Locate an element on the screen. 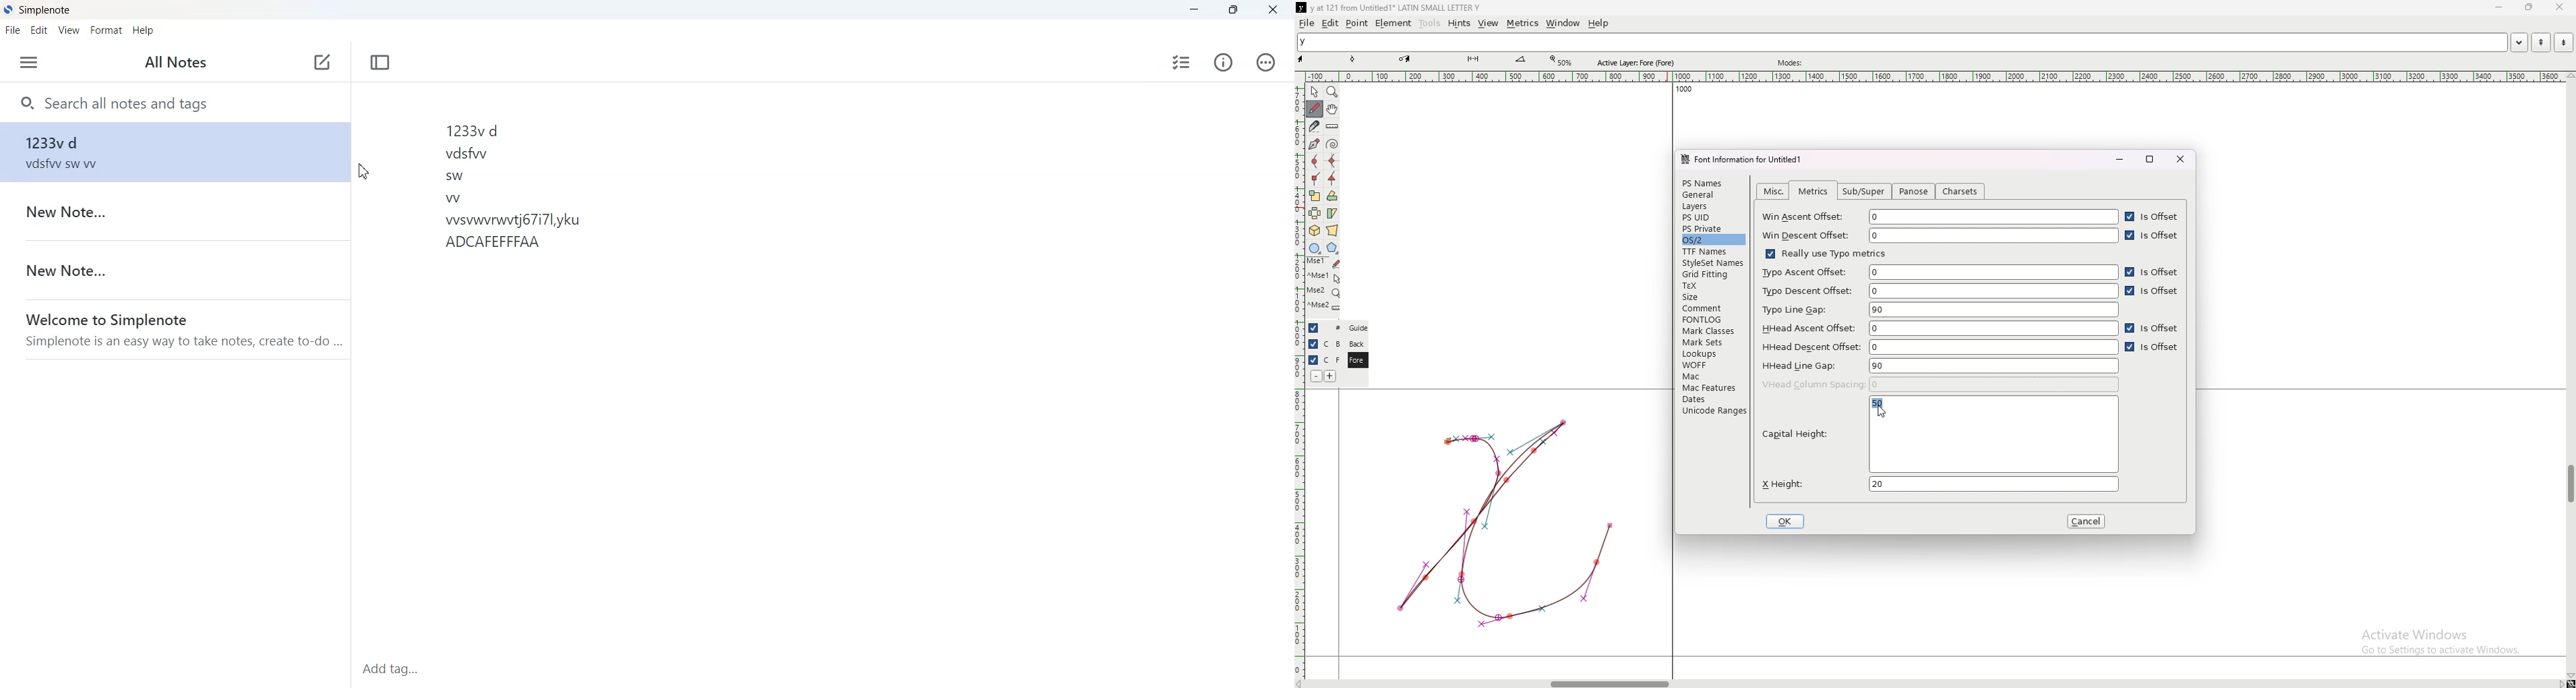  Toggle focus mode is located at coordinates (380, 62).